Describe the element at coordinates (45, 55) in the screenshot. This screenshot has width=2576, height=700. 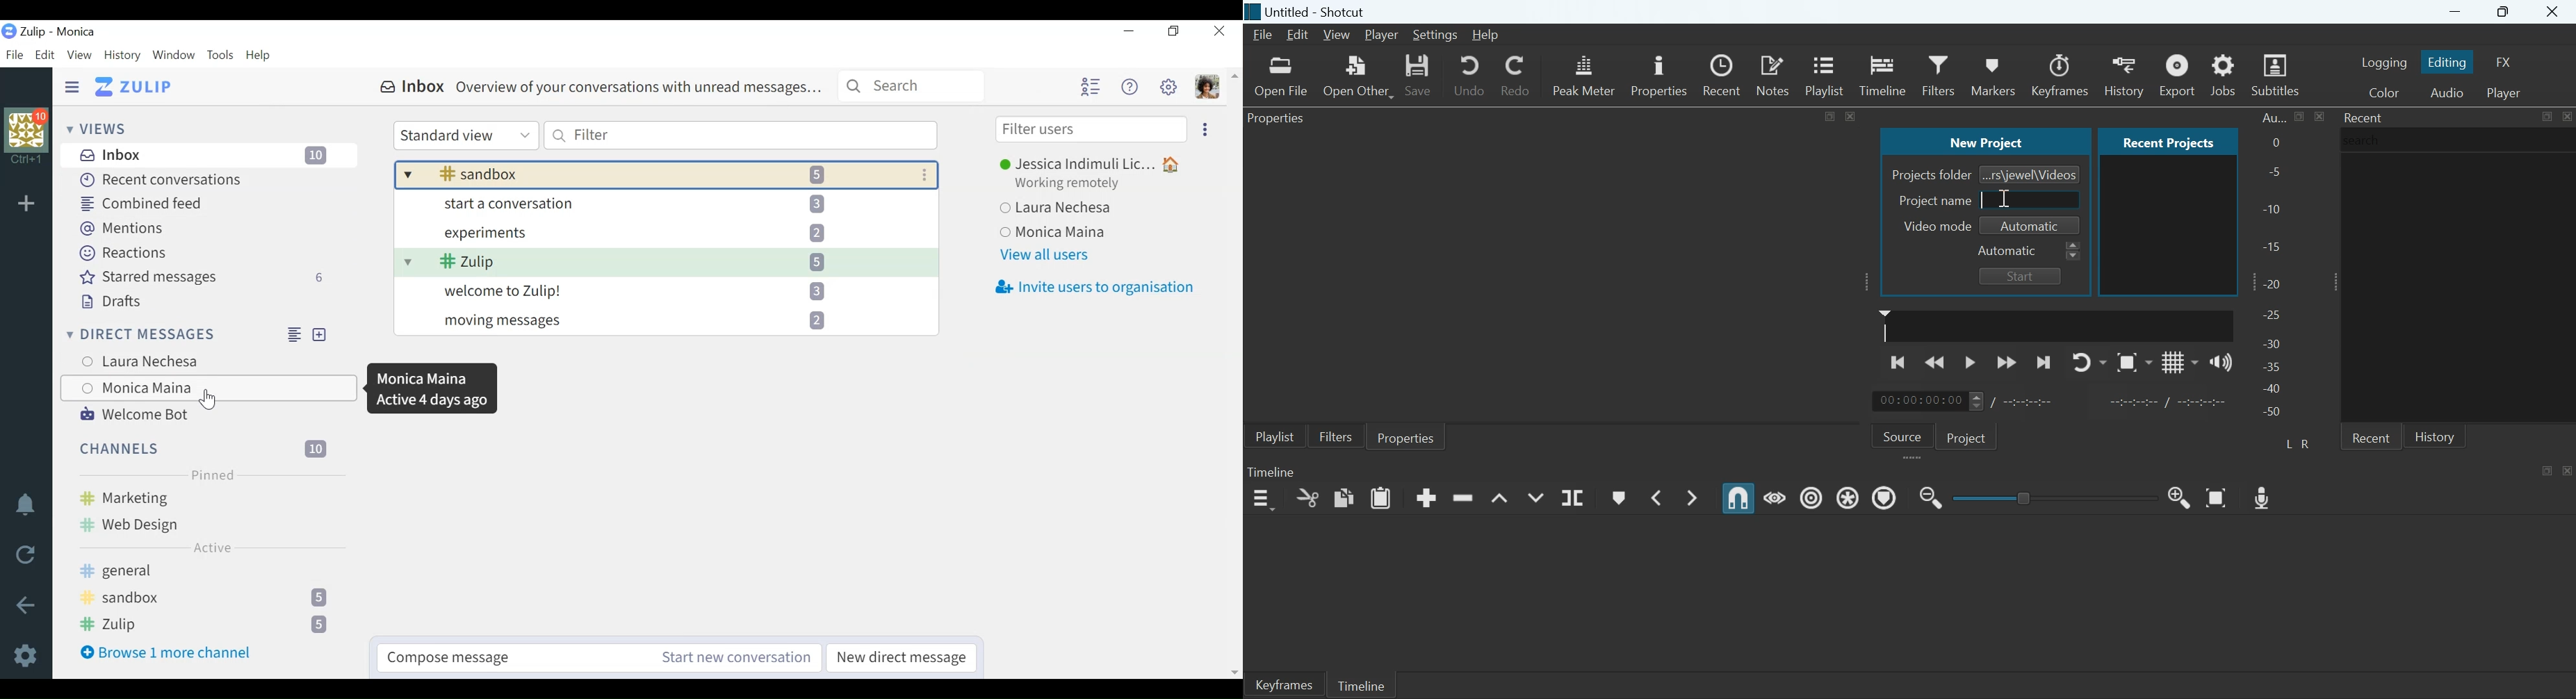
I see `Edit` at that location.